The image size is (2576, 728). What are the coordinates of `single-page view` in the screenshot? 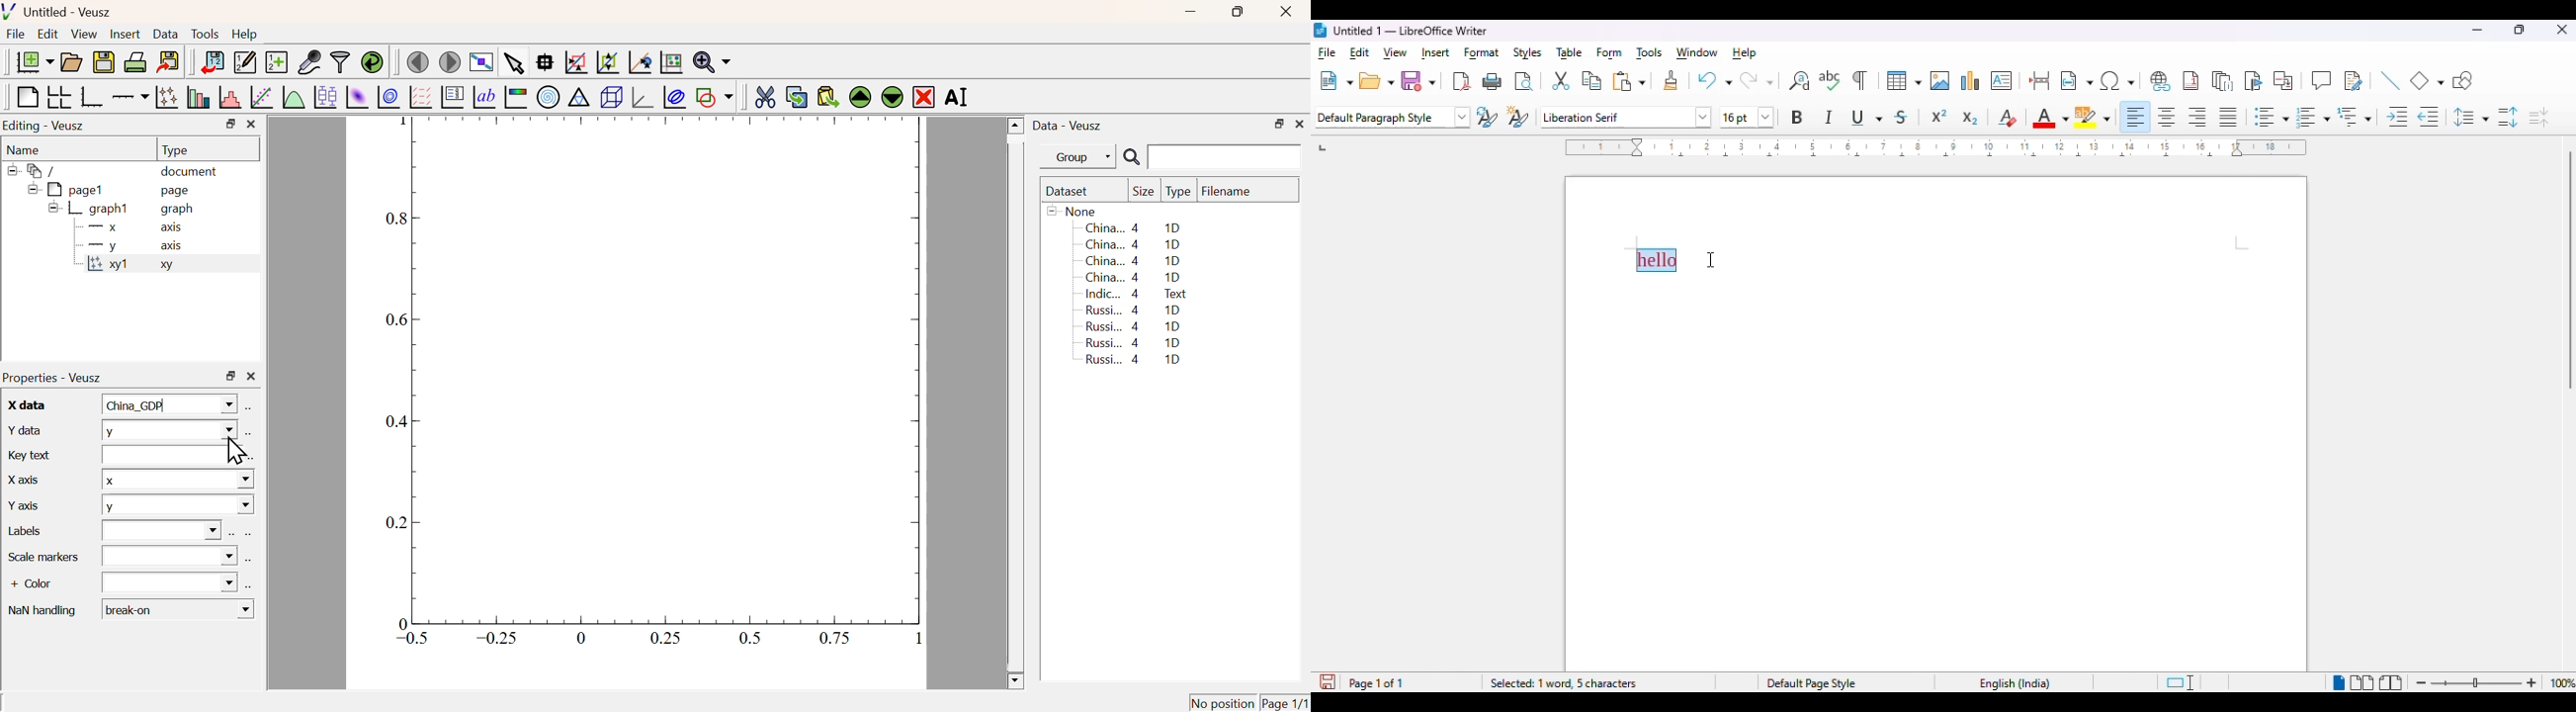 It's located at (2337, 683).